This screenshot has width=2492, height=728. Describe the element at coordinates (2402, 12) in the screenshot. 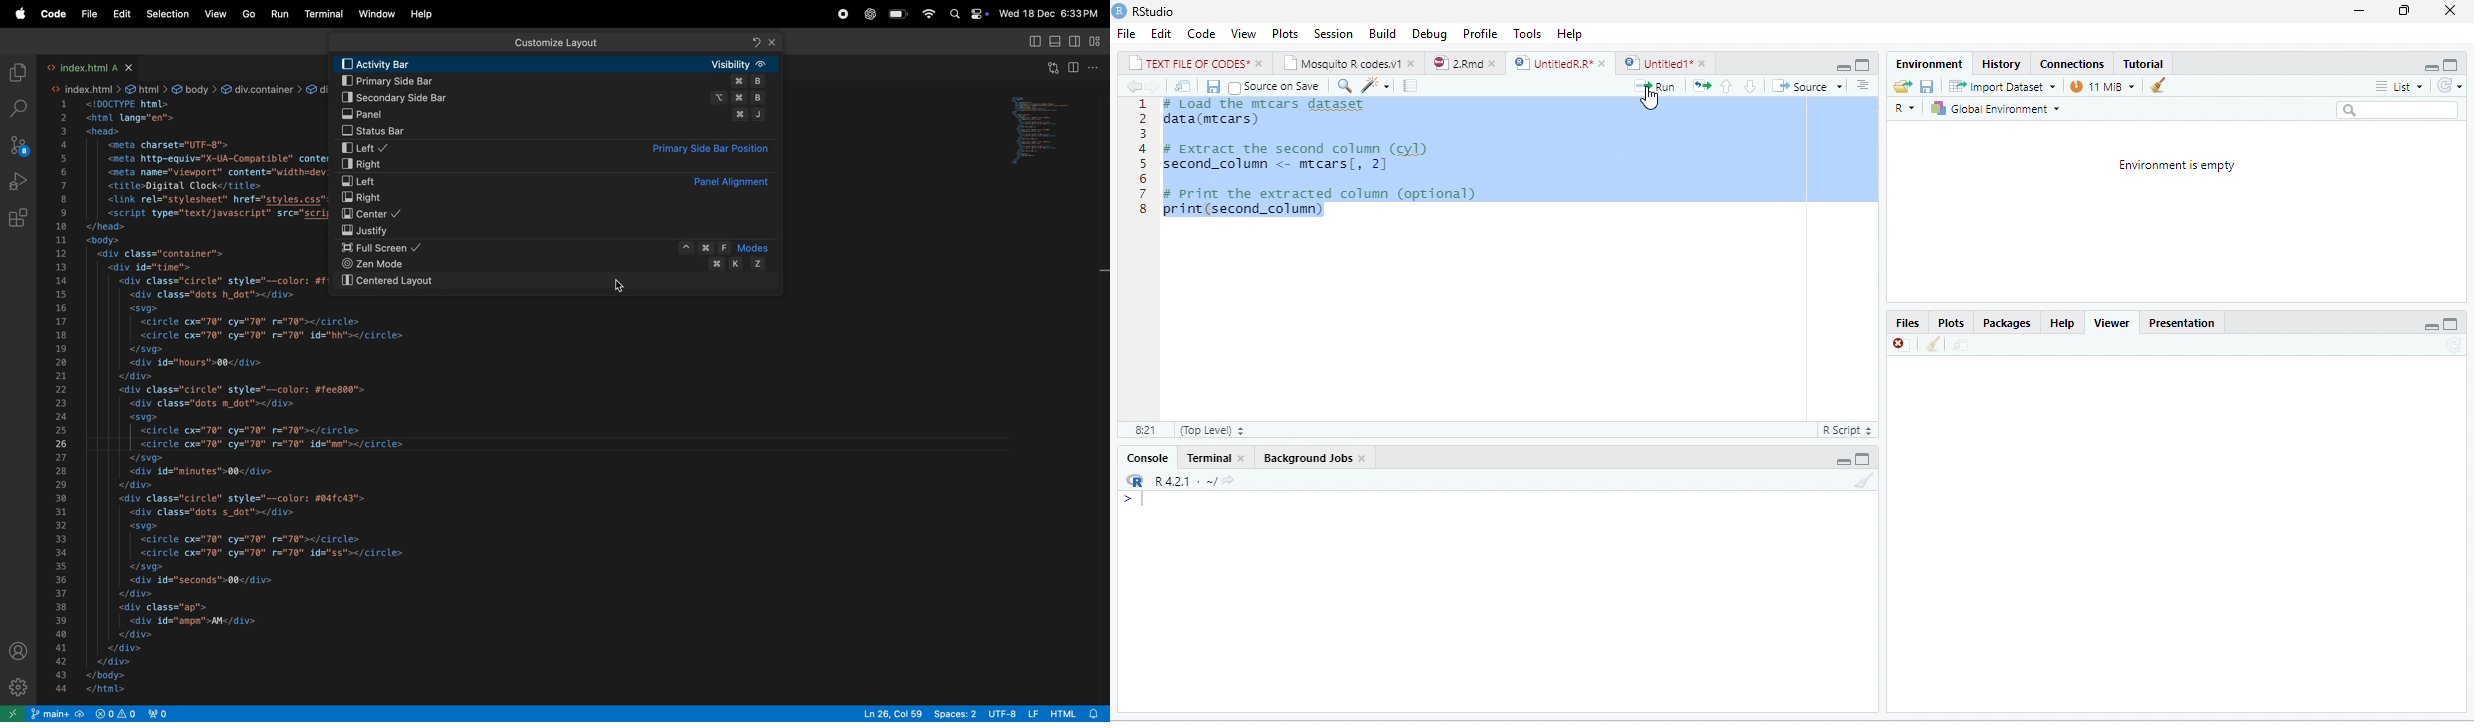

I see `restore down` at that location.